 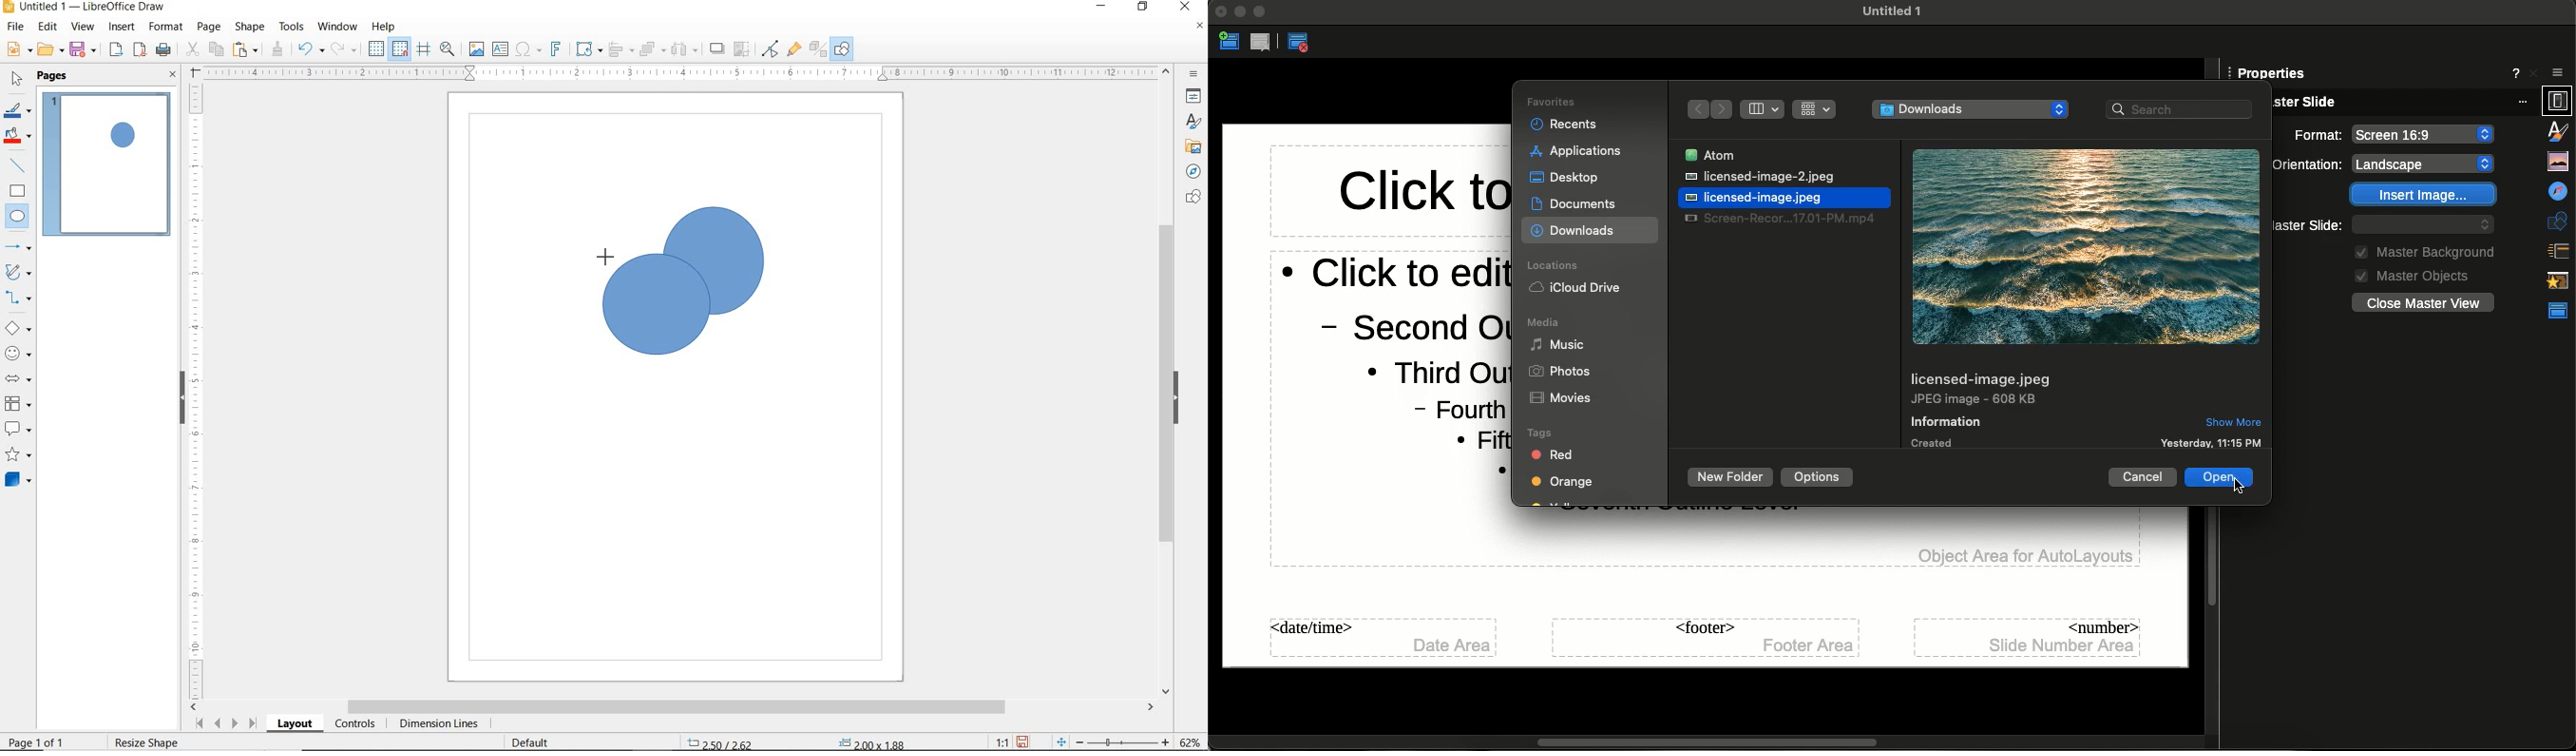 I want to click on Forward, so click(x=1721, y=108).